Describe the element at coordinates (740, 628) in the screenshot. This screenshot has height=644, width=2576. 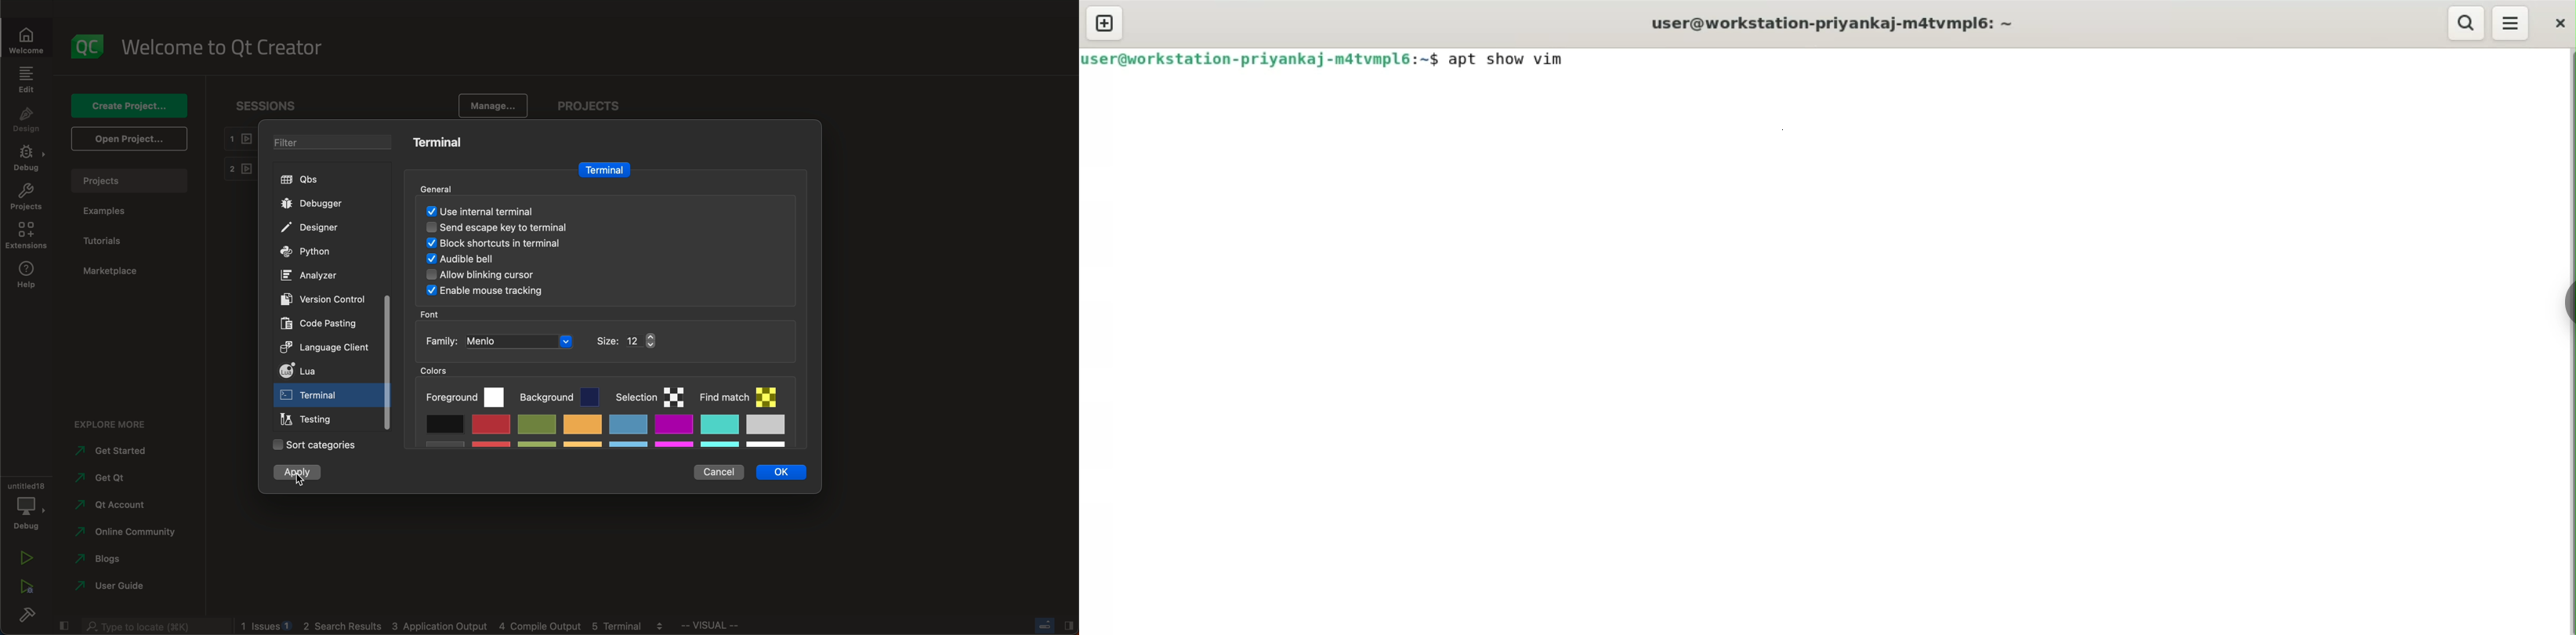
I see `visual` at that location.